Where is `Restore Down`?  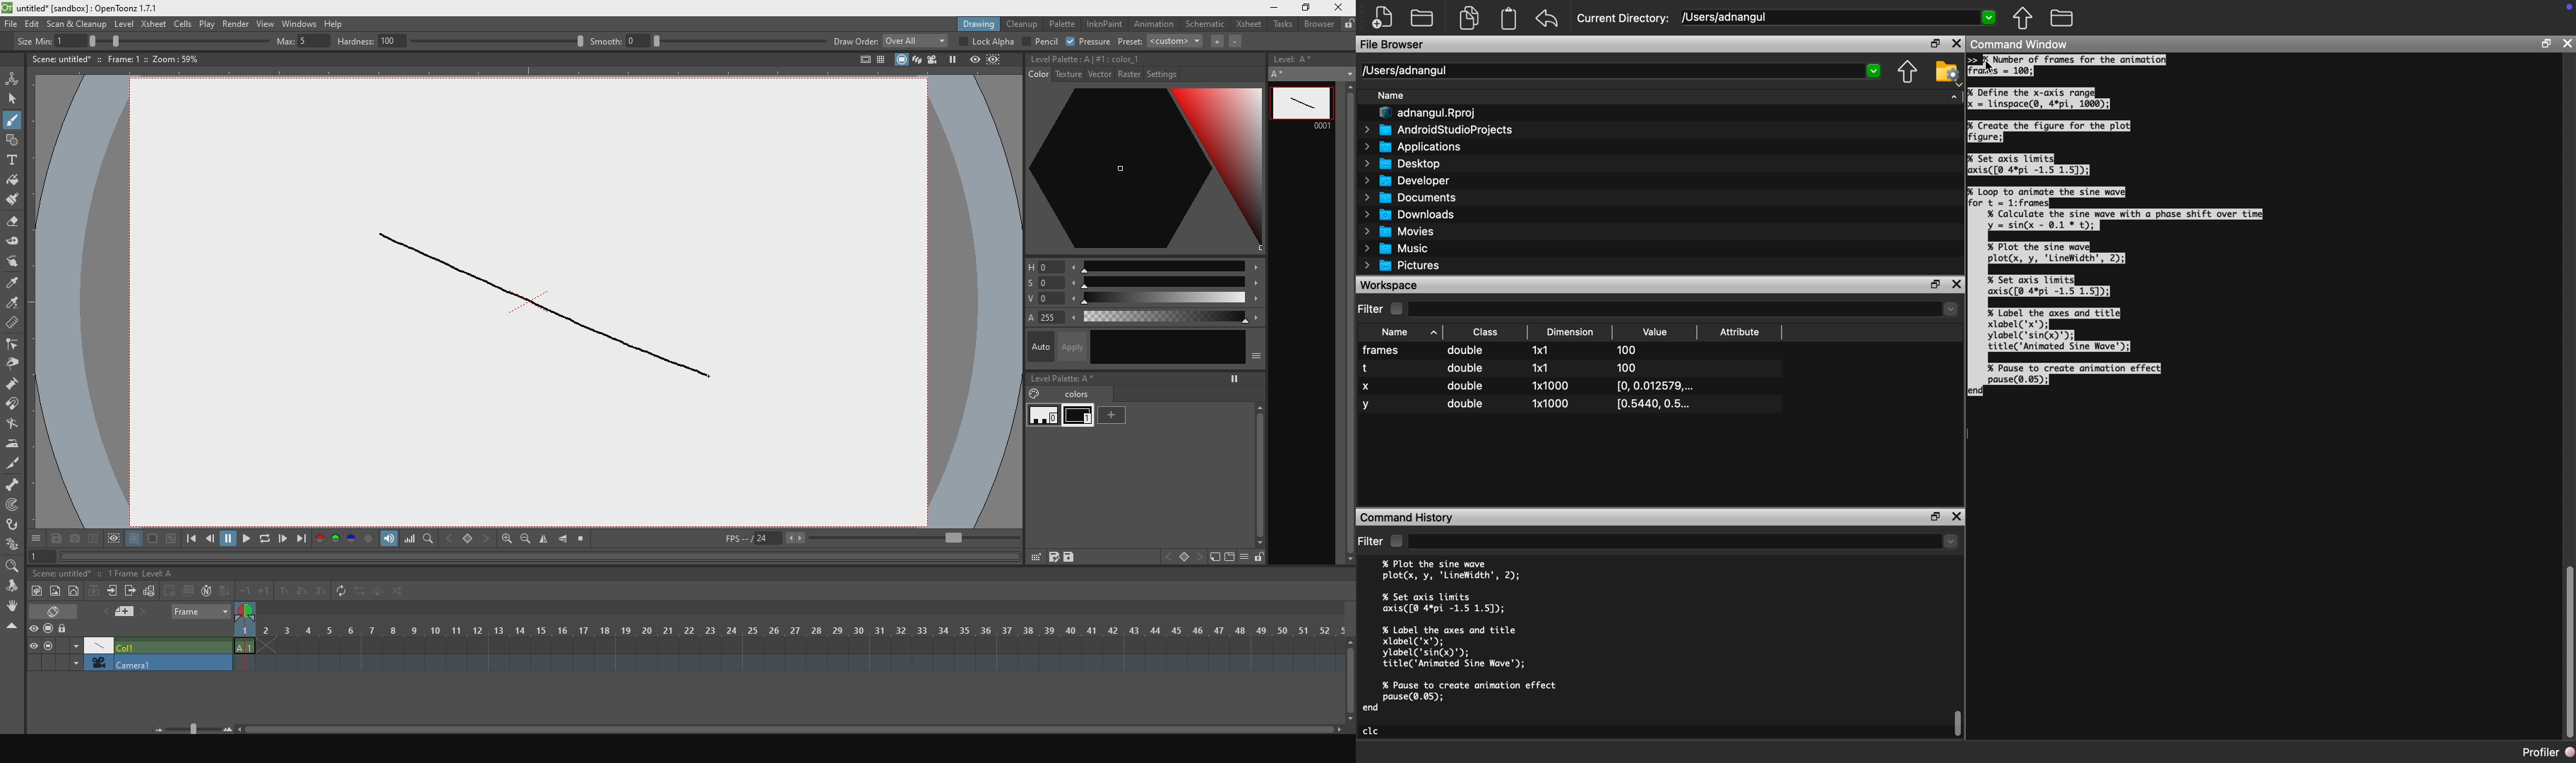 Restore Down is located at coordinates (2545, 45).